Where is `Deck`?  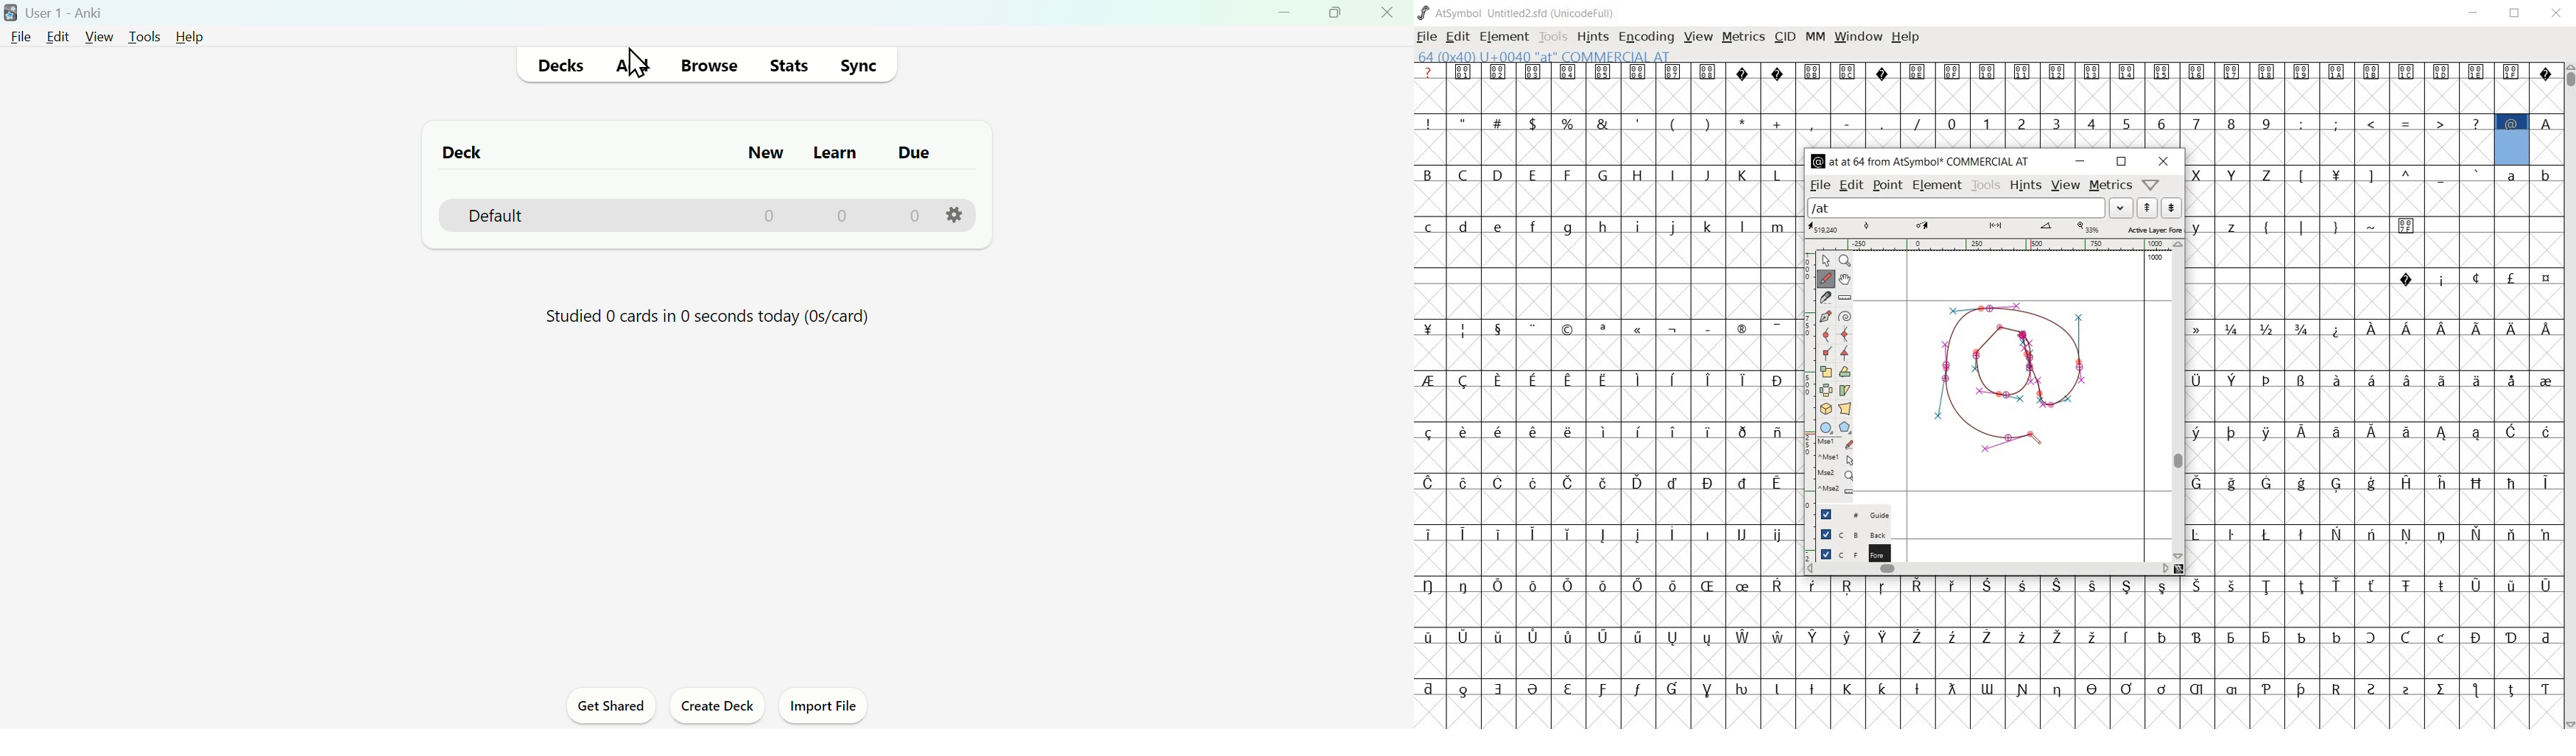
Deck is located at coordinates (456, 152).